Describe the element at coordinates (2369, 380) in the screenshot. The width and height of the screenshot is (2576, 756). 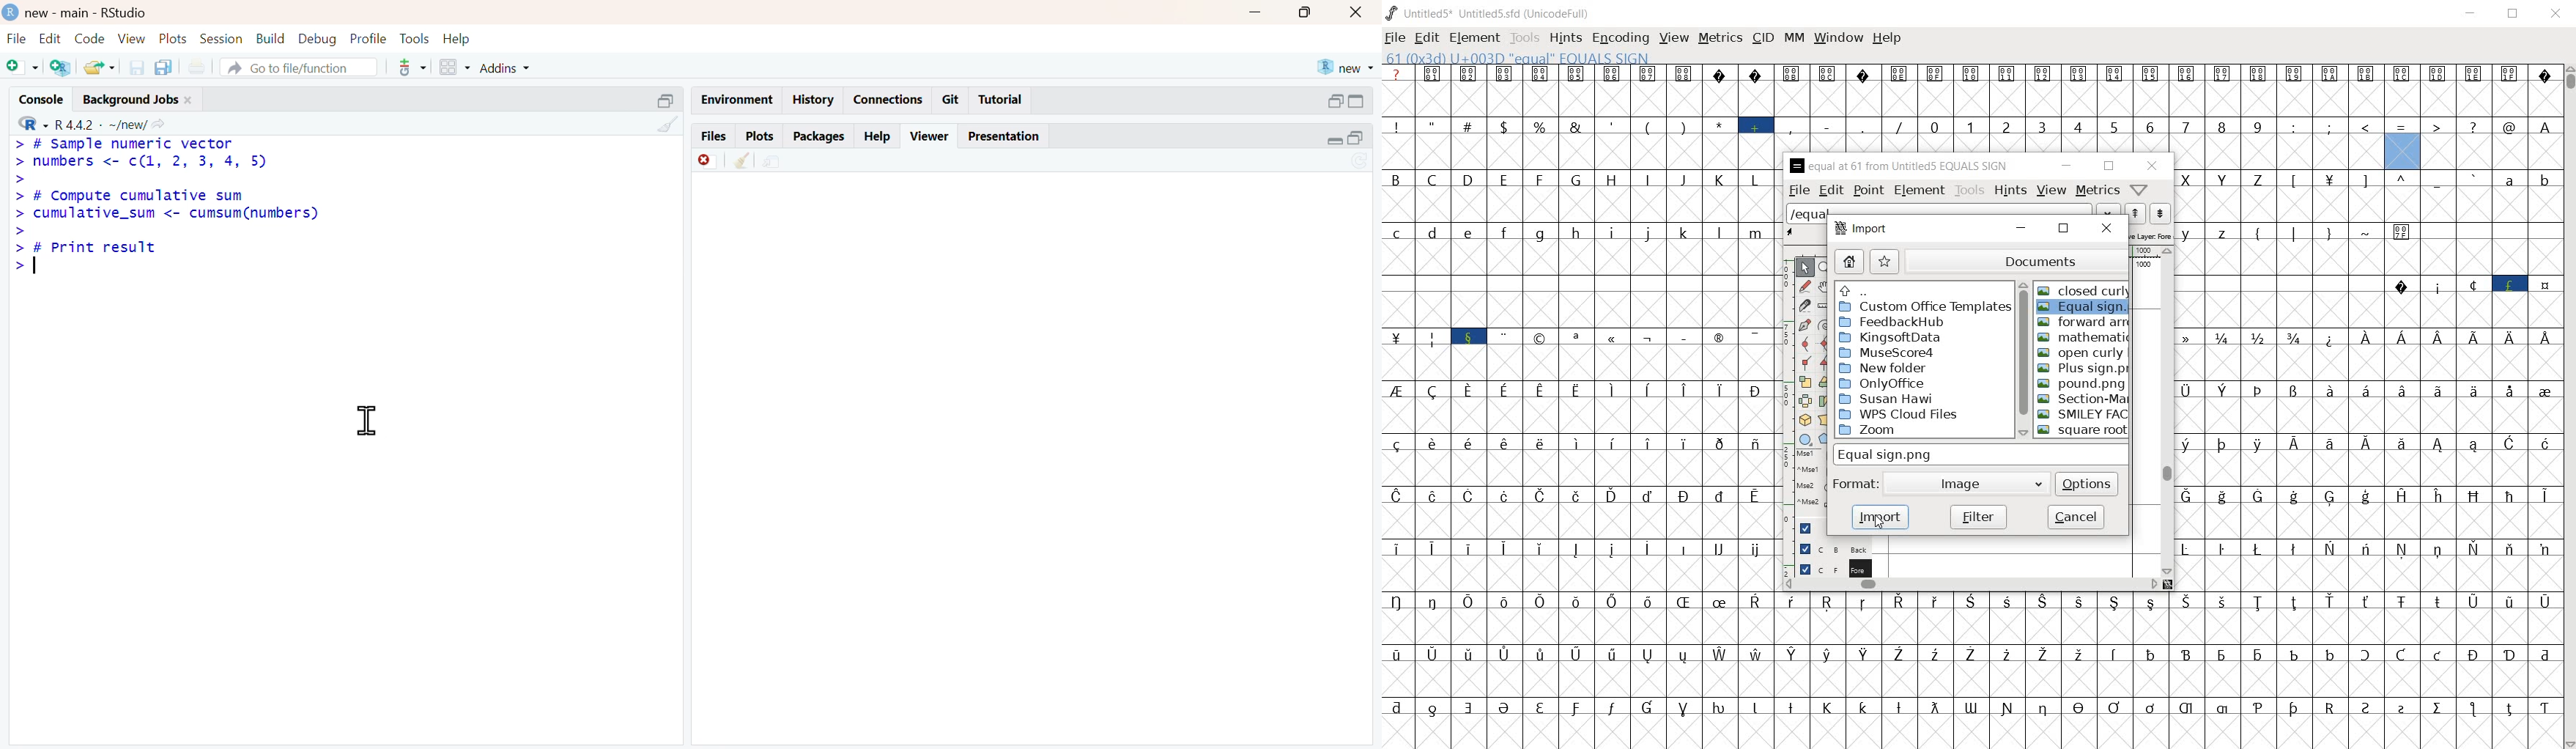
I see `glyph characters` at that location.